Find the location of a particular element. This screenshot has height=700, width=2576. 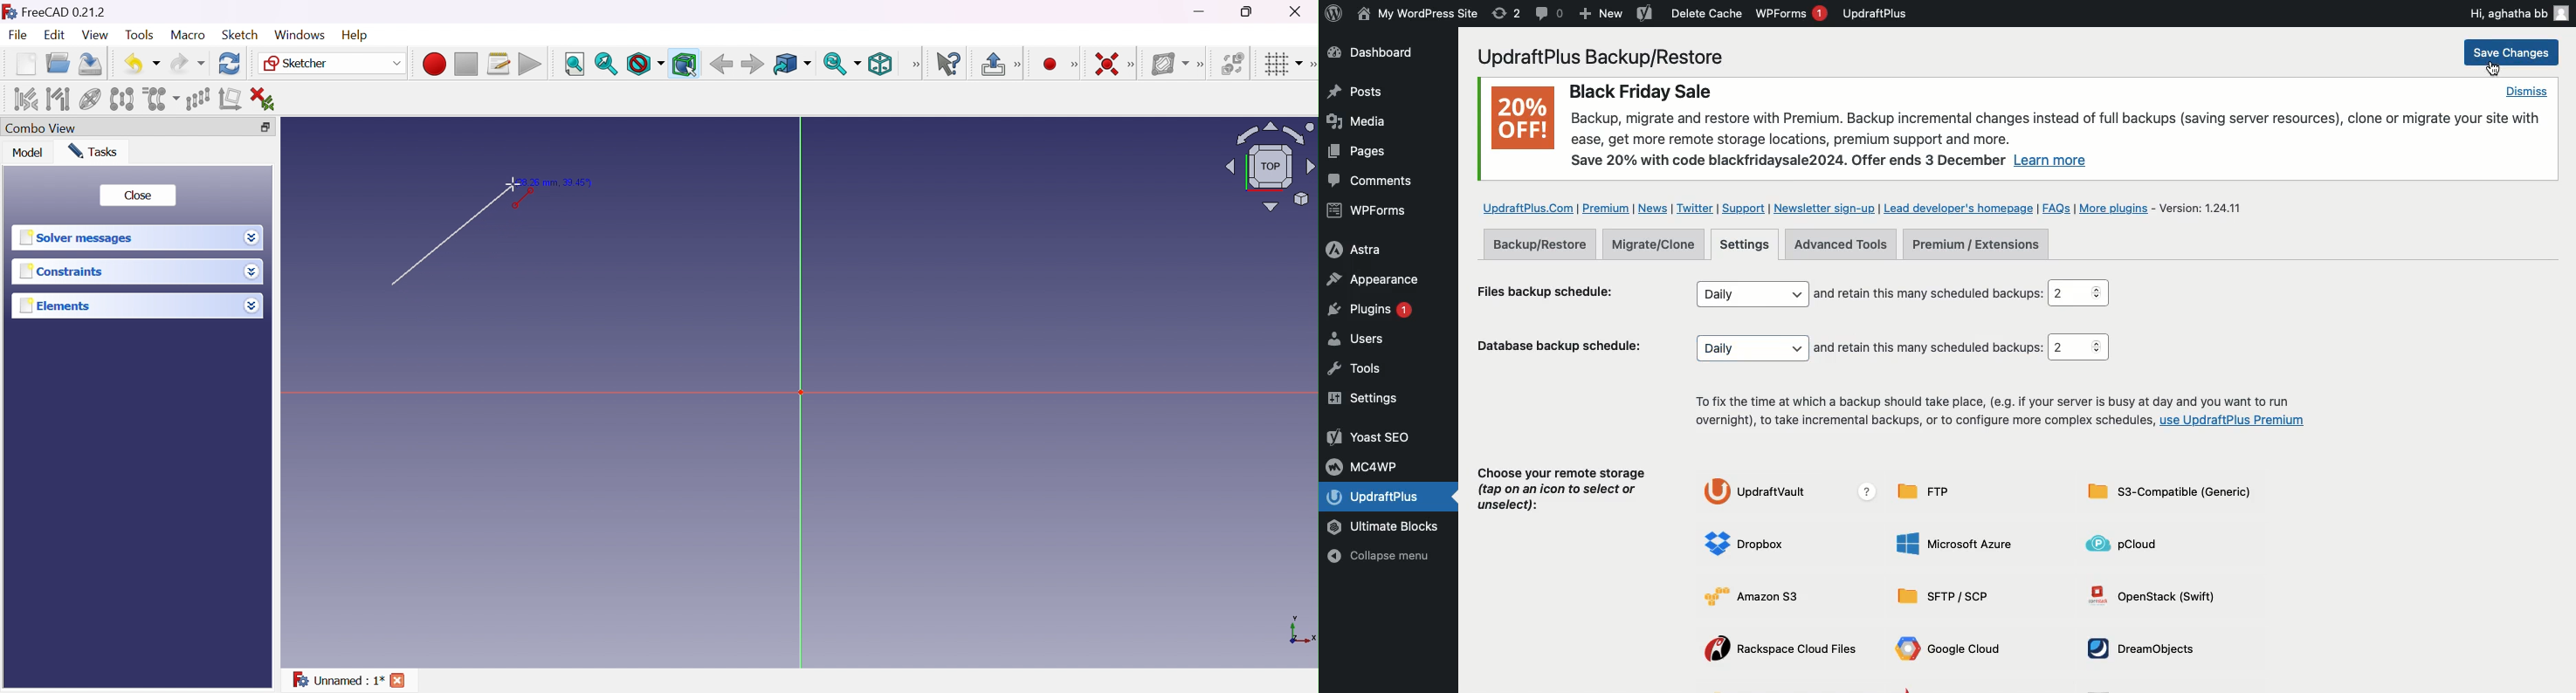

Restore down is located at coordinates (1249, 12).